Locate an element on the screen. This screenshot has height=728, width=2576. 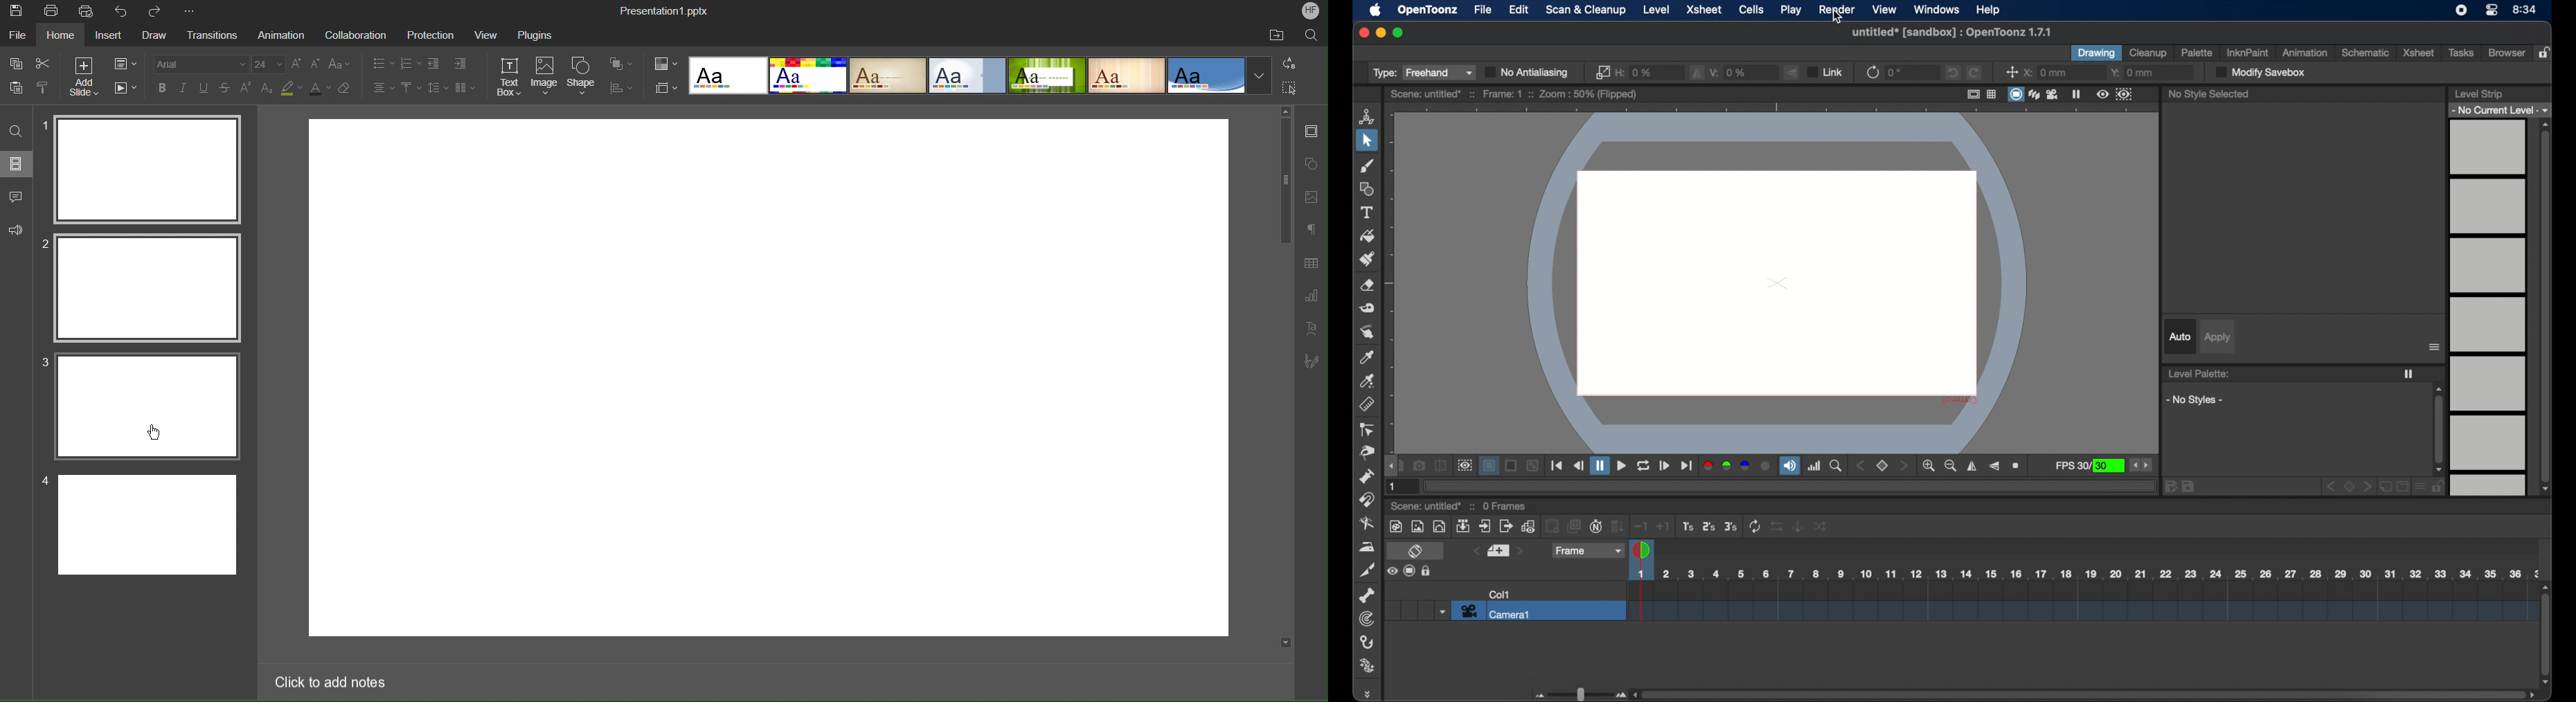
Slide Settings is located at coordinates (124, 62).